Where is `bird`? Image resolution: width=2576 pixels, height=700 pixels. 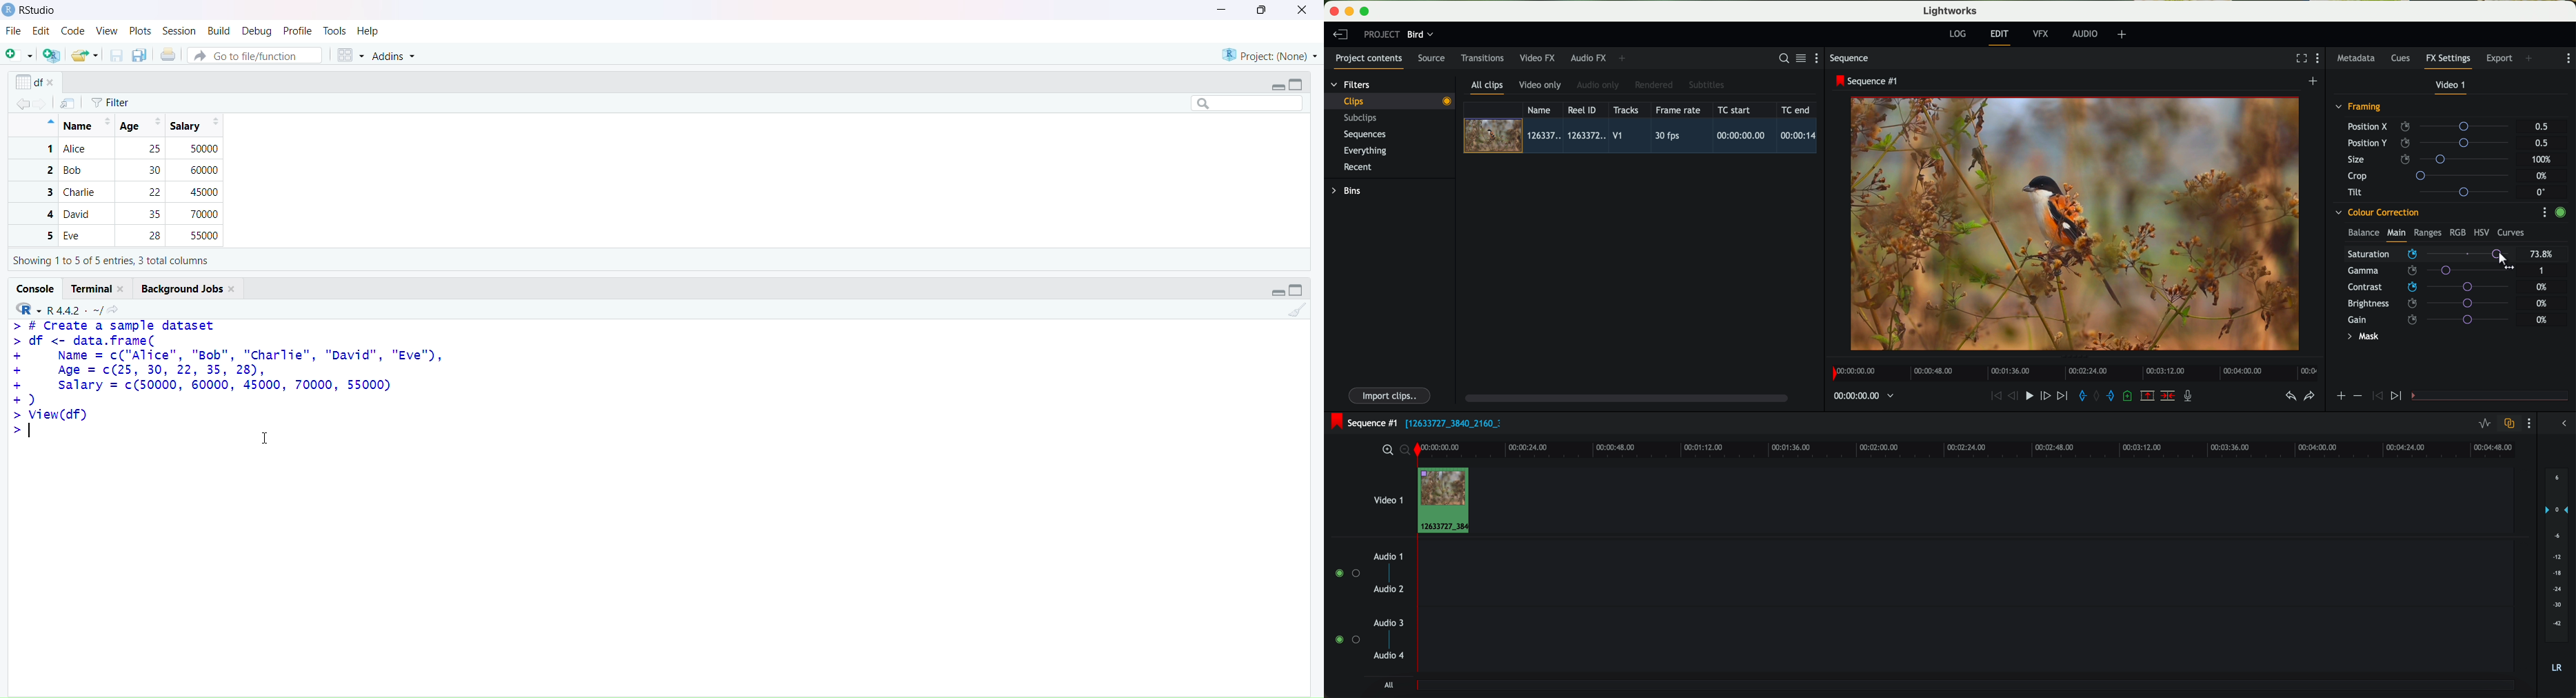 bird is located at coordinates (1420, 35).